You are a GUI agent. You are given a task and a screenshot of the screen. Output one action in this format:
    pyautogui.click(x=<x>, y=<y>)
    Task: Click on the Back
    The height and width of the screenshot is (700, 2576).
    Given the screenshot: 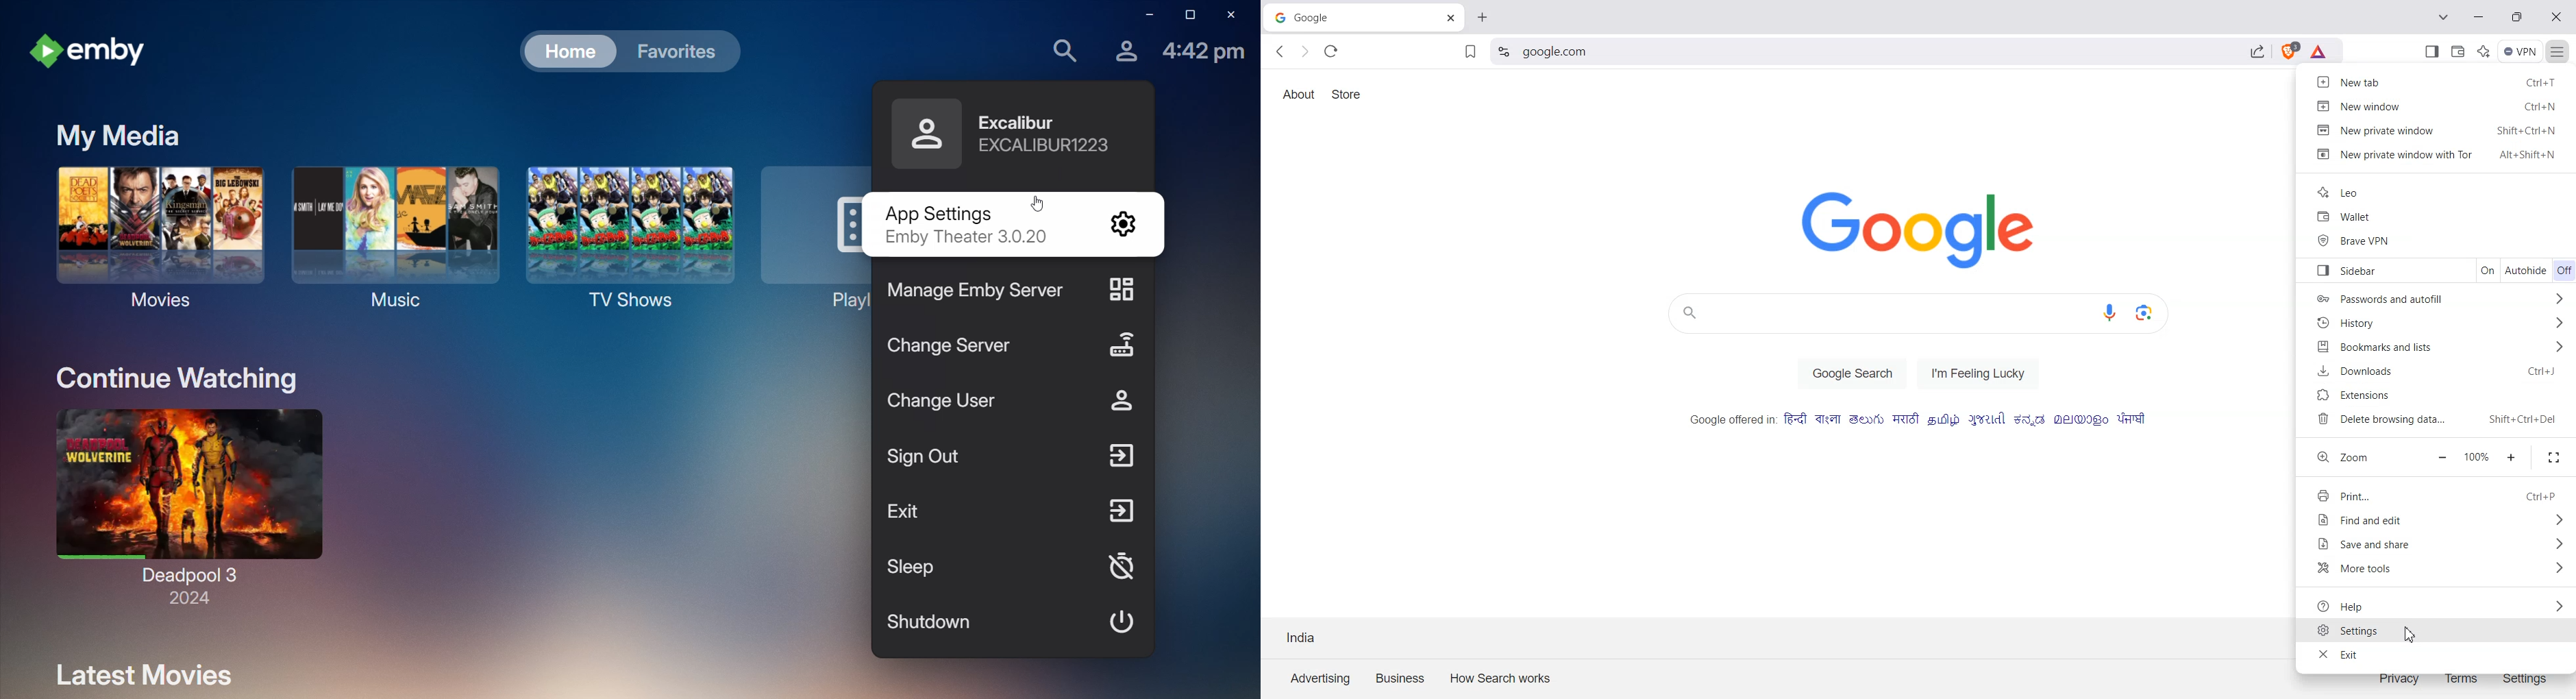 What is the action you would take?
    pyautogui.click(x=1281, y=51)
    